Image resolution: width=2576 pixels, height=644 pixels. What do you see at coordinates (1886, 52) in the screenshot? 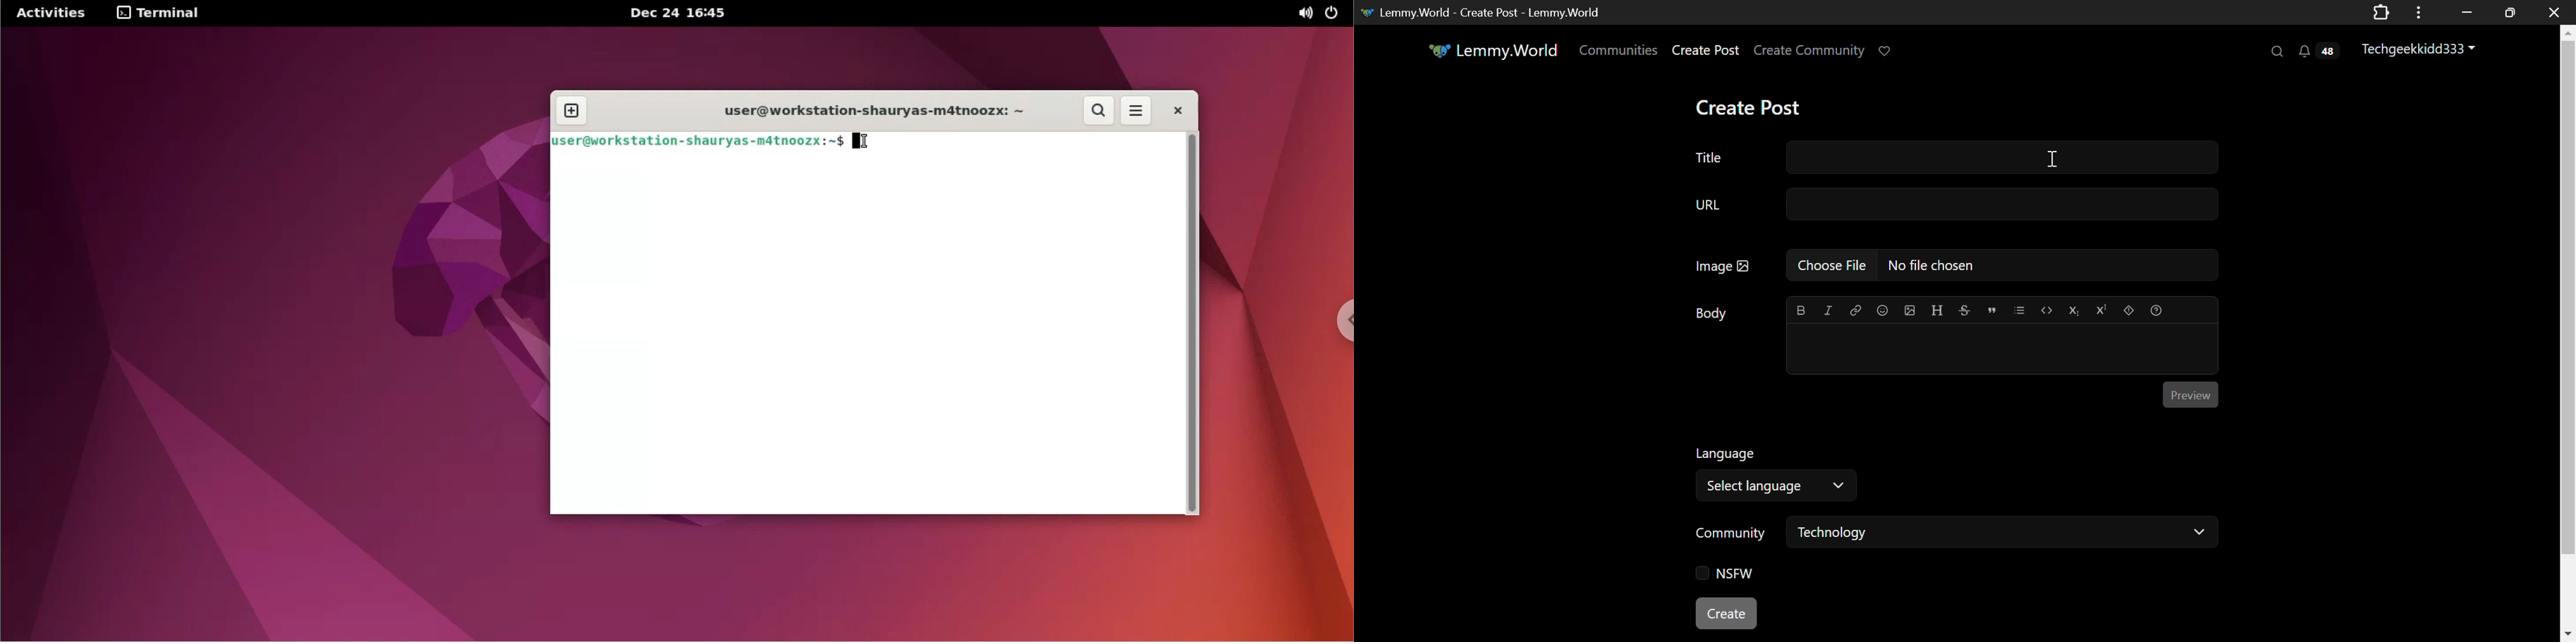
I see `Donate to Lemmy` at bounding box center [1886, 52].